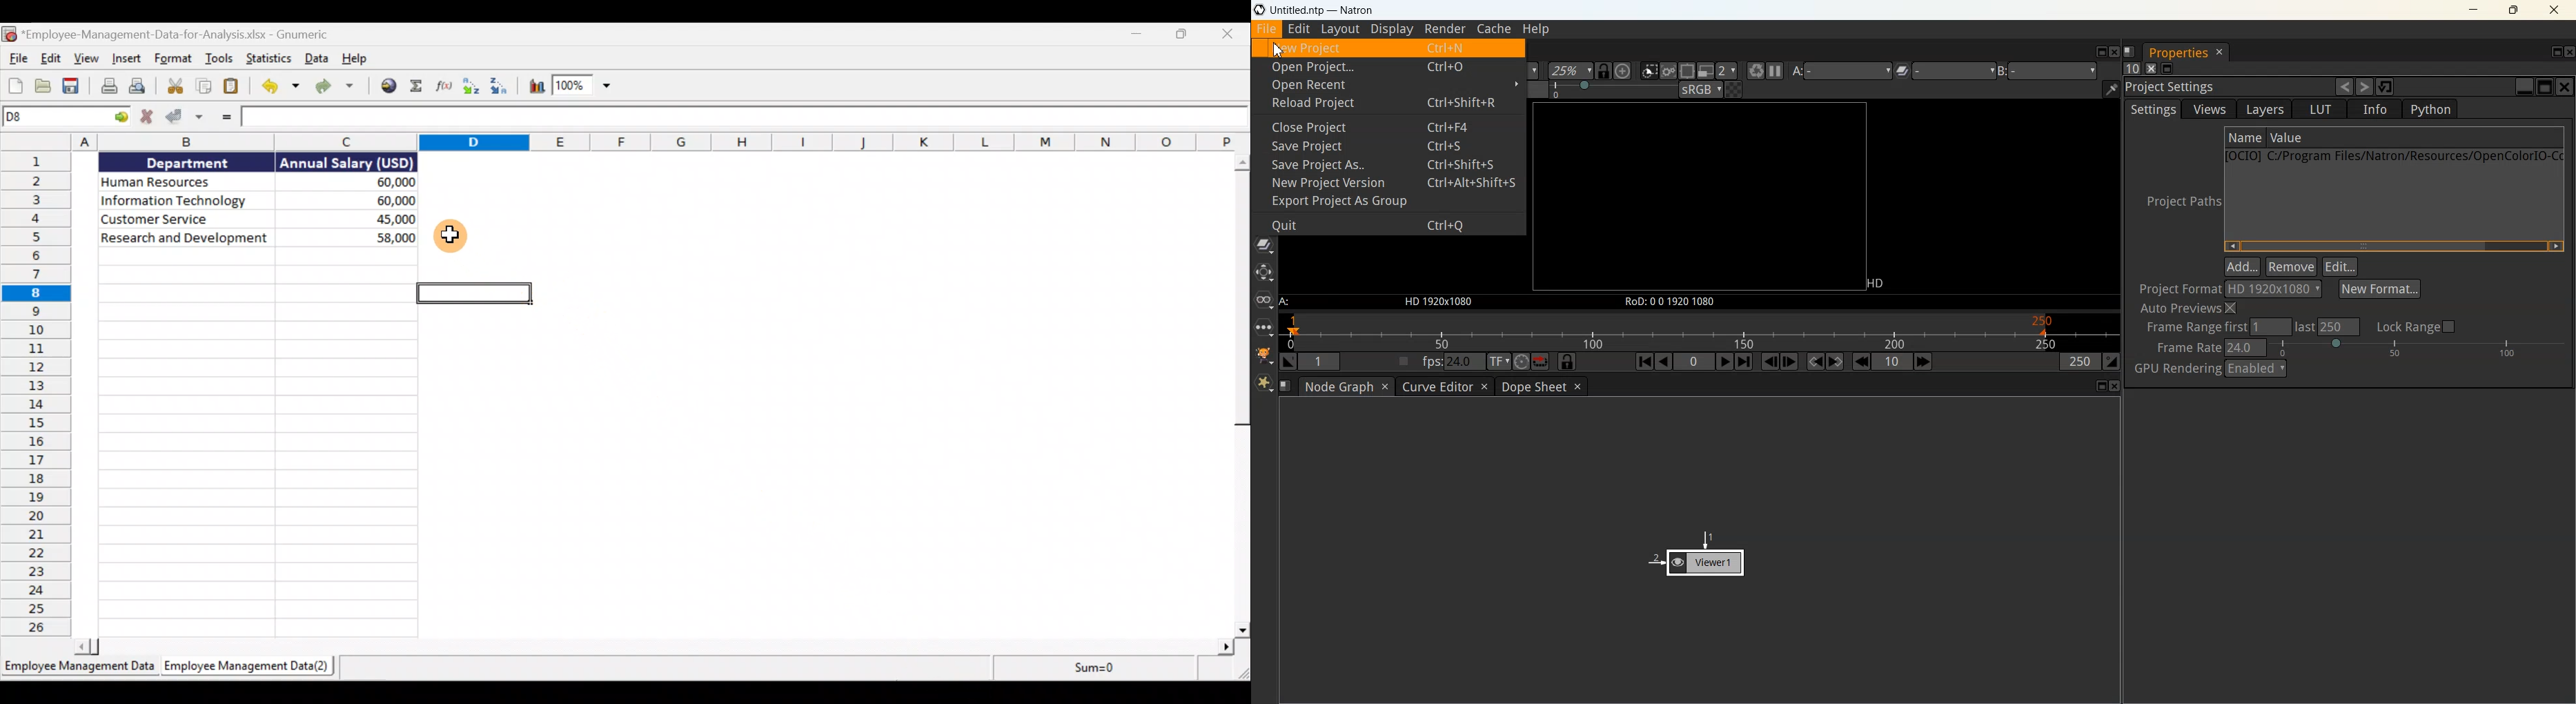  I want to click on Paste, so click(232, 85).